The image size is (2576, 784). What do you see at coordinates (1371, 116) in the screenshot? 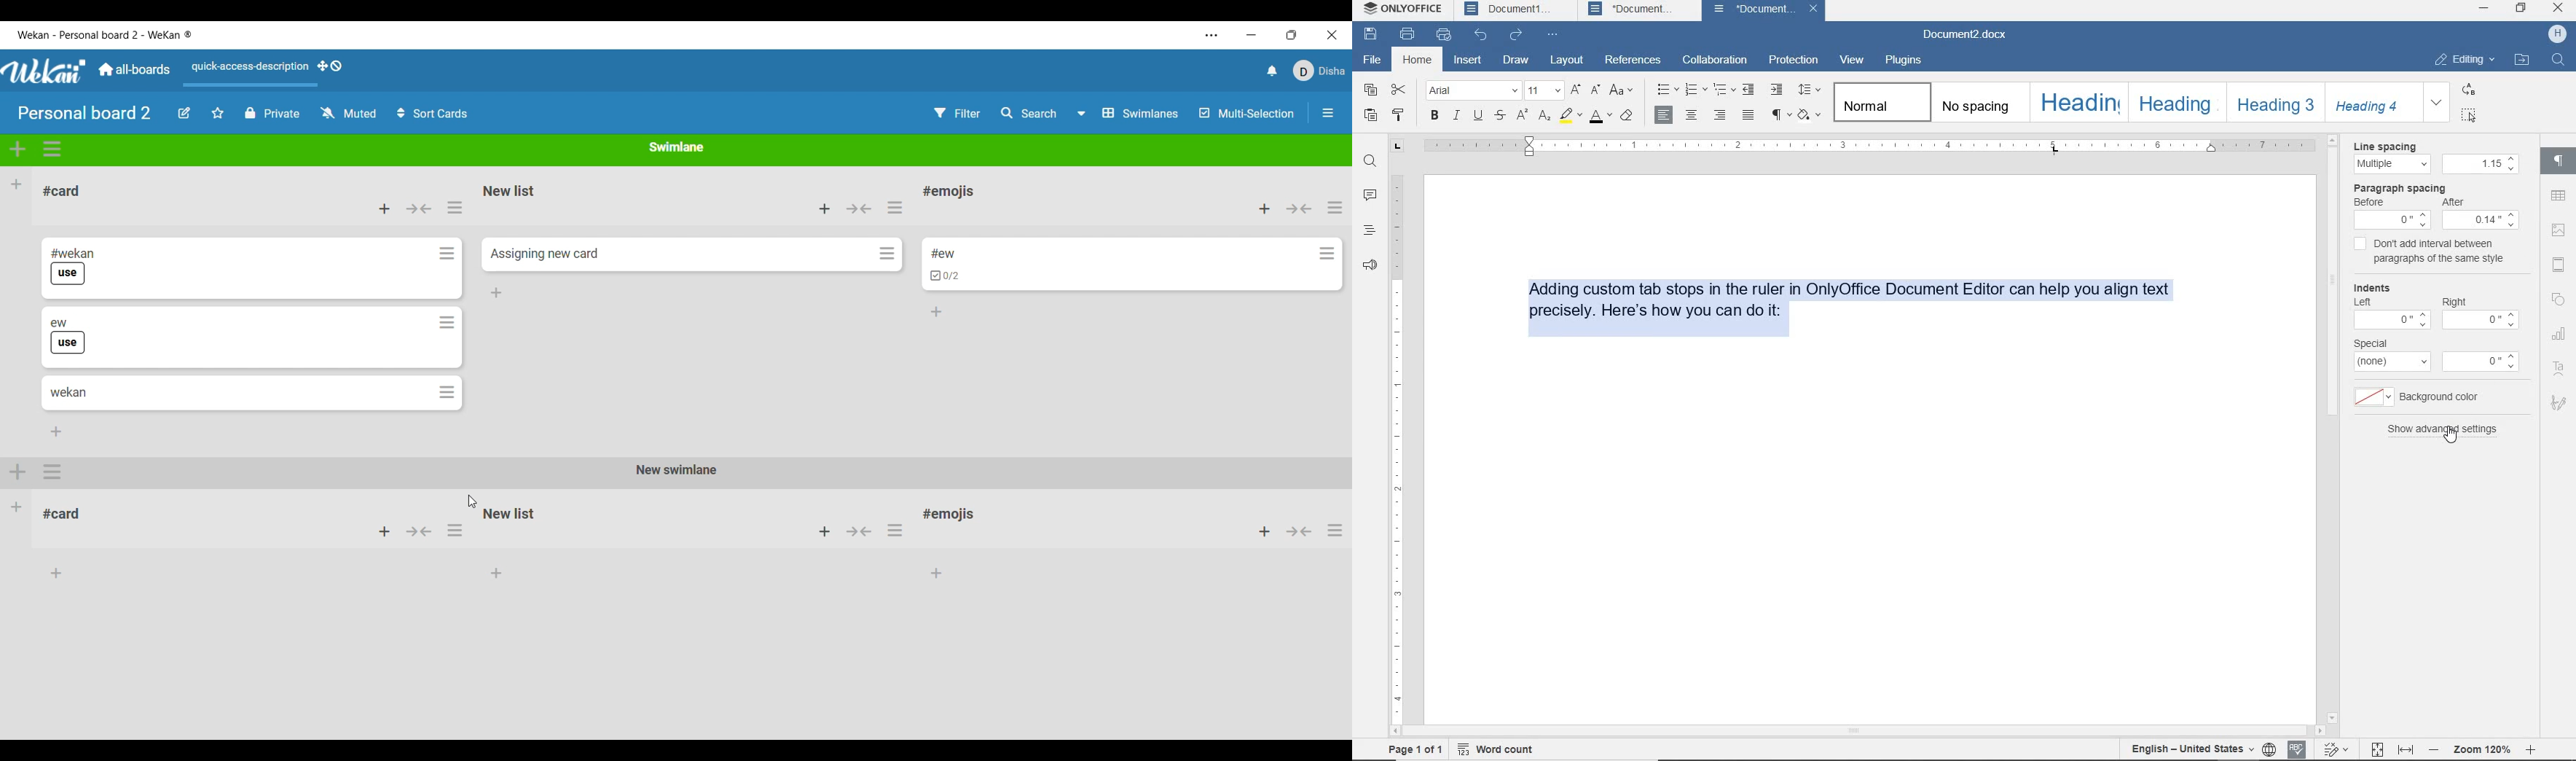
I see `paste` at bounding box center [1371, 116].